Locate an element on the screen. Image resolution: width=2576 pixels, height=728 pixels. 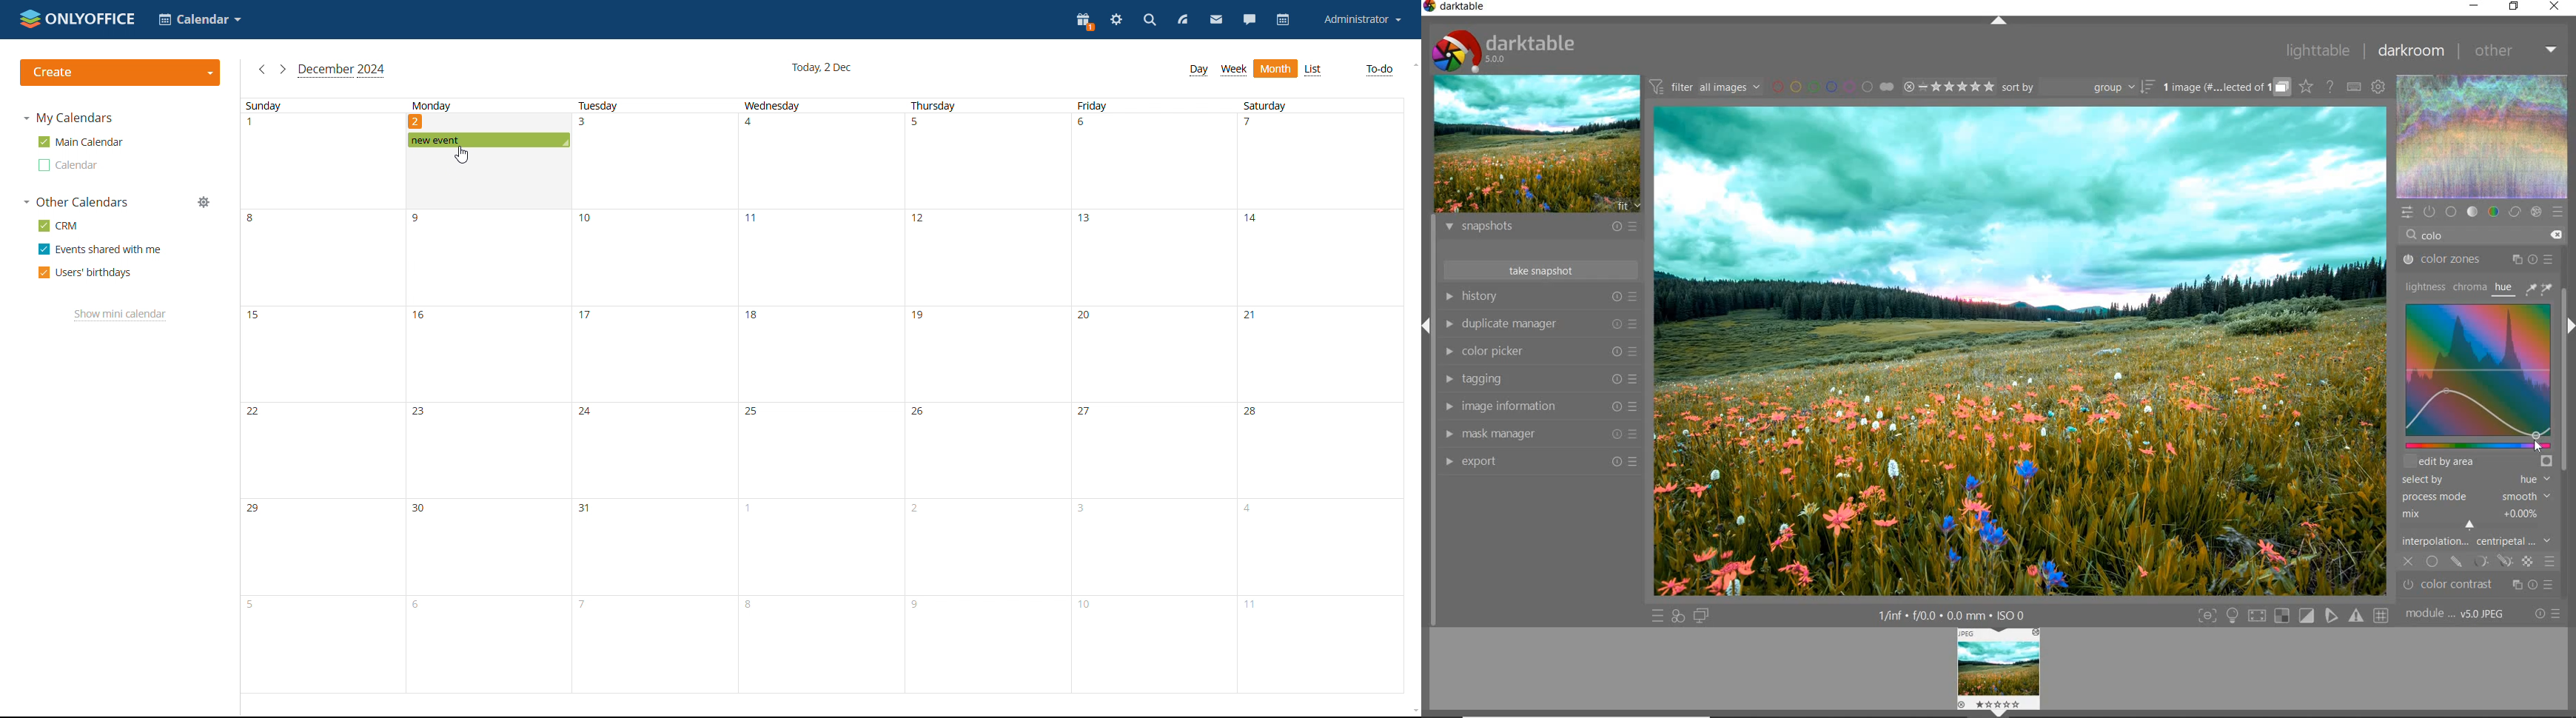
image information is located at coordinates (1538, 407).